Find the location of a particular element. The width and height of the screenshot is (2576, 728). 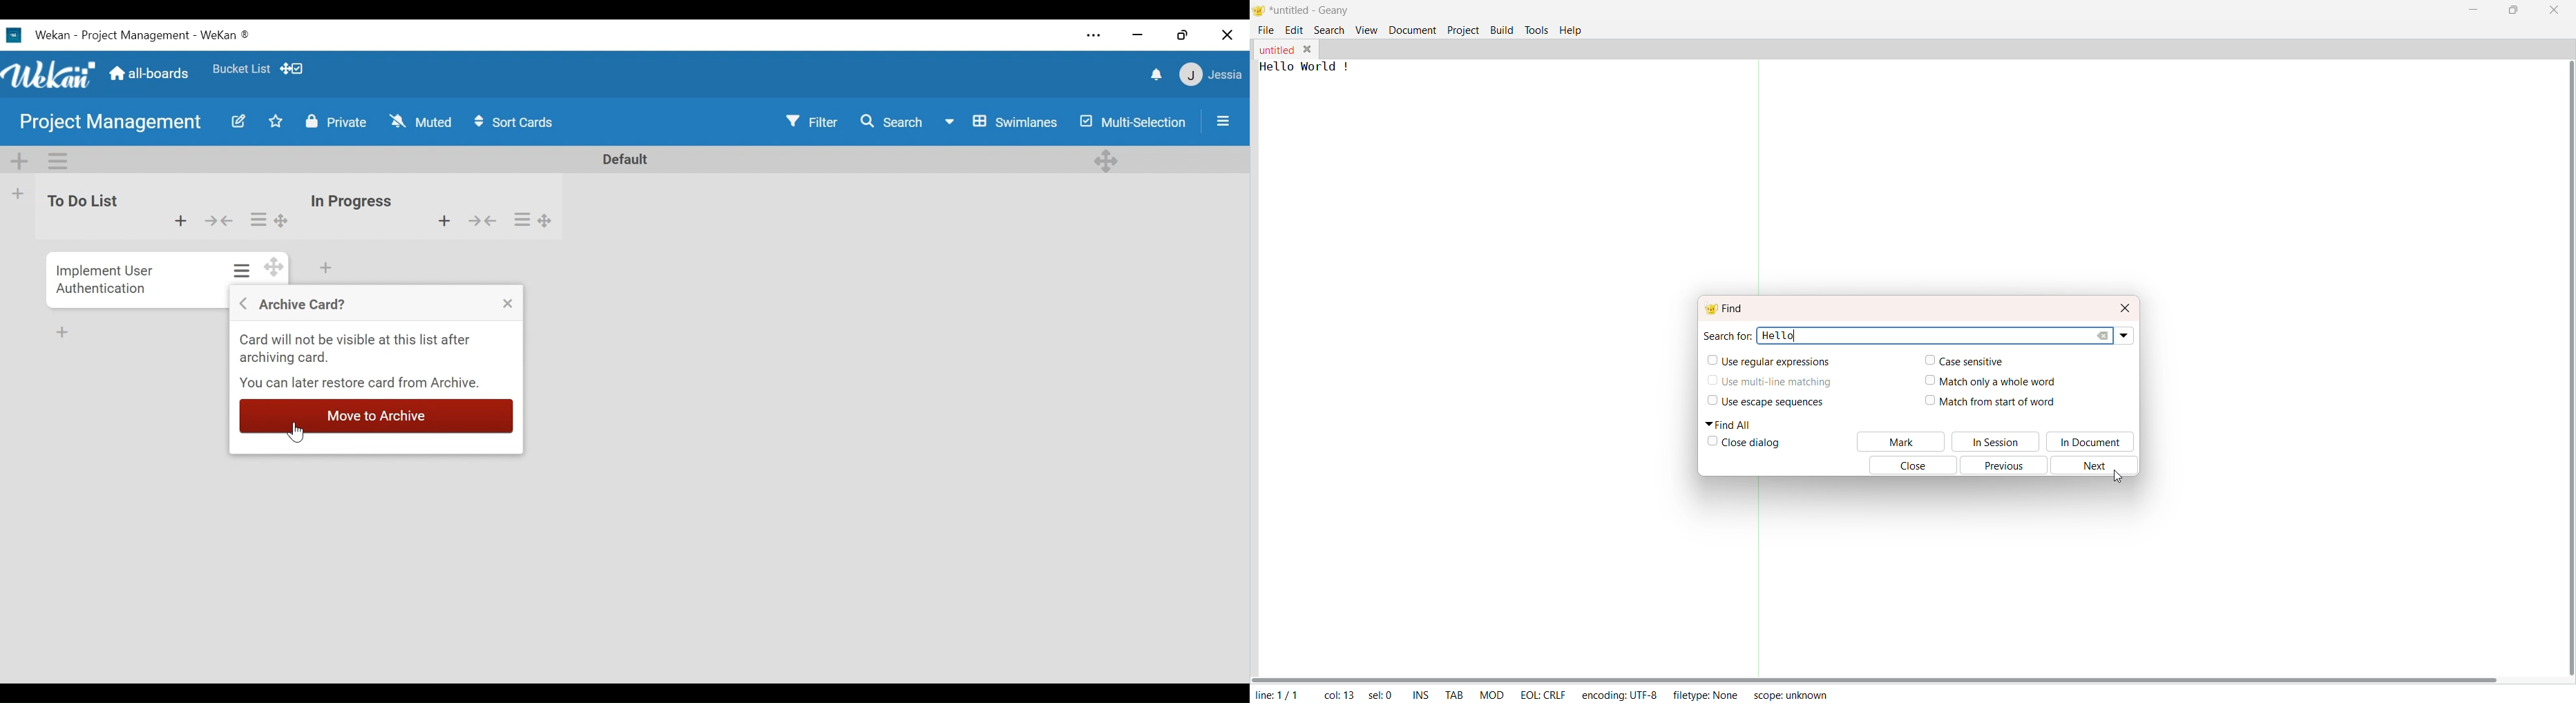

options is located at coordinates (538, 220).